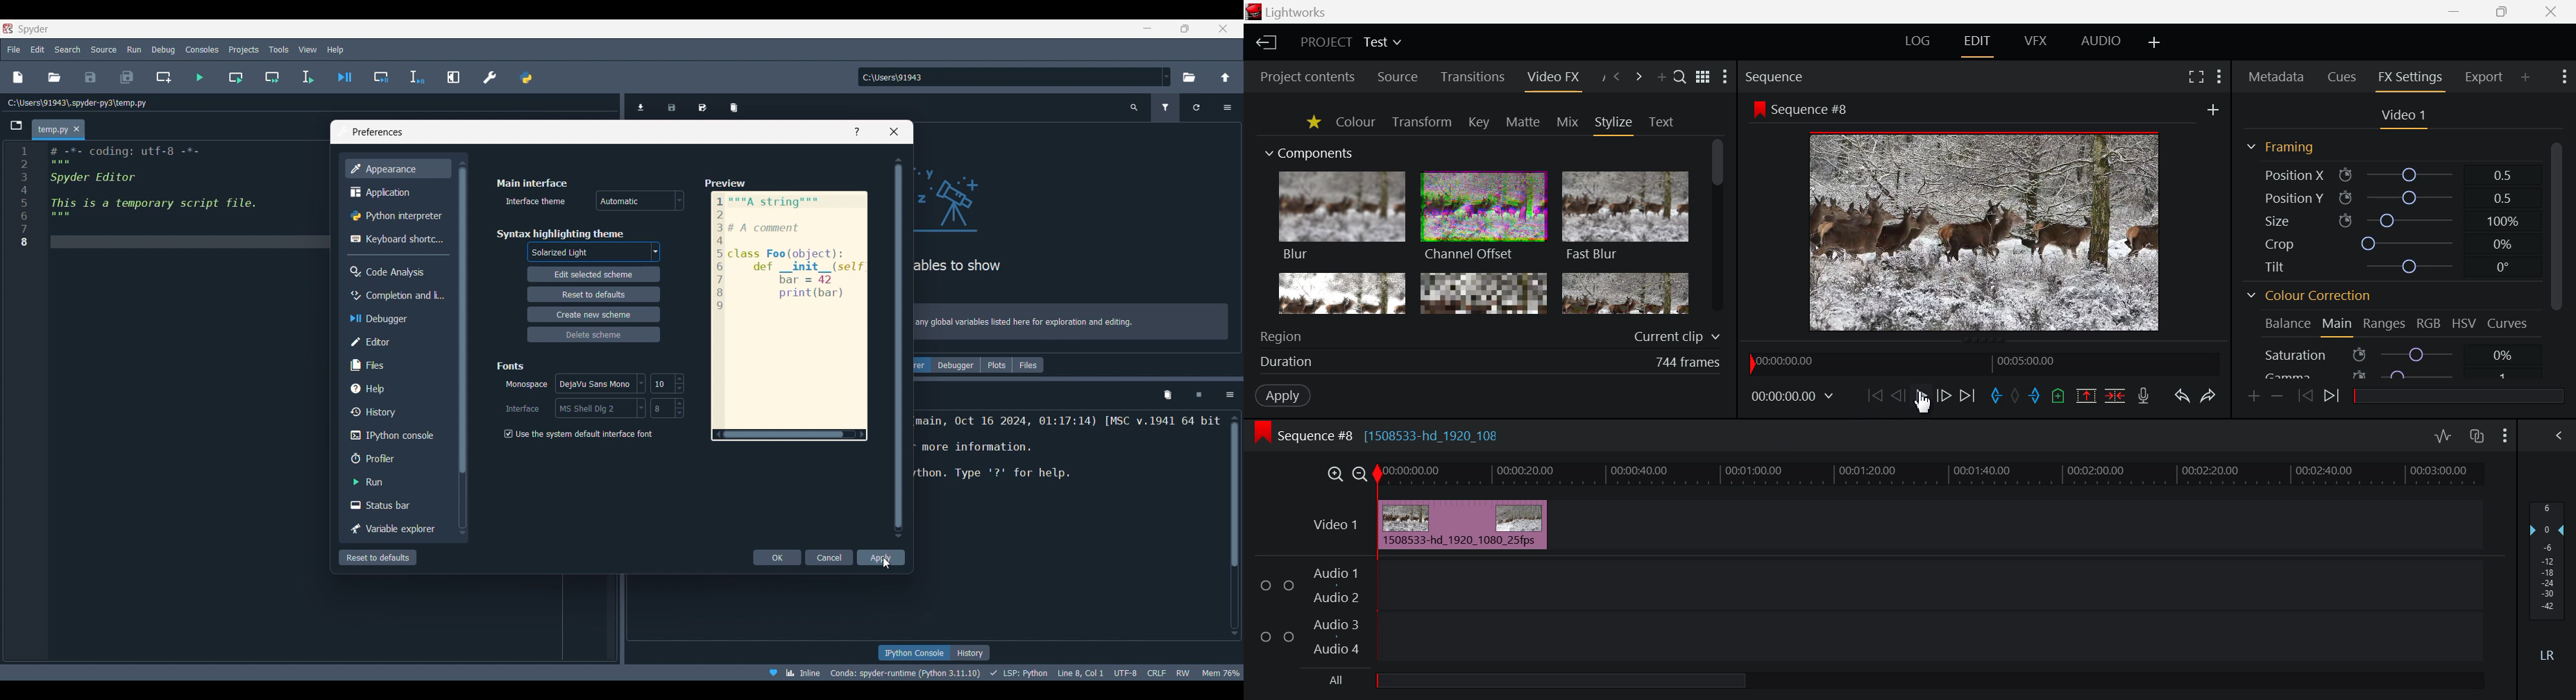  Describe the element at coordinates (396, 388) in the screenshot. I see `Help` at that location.